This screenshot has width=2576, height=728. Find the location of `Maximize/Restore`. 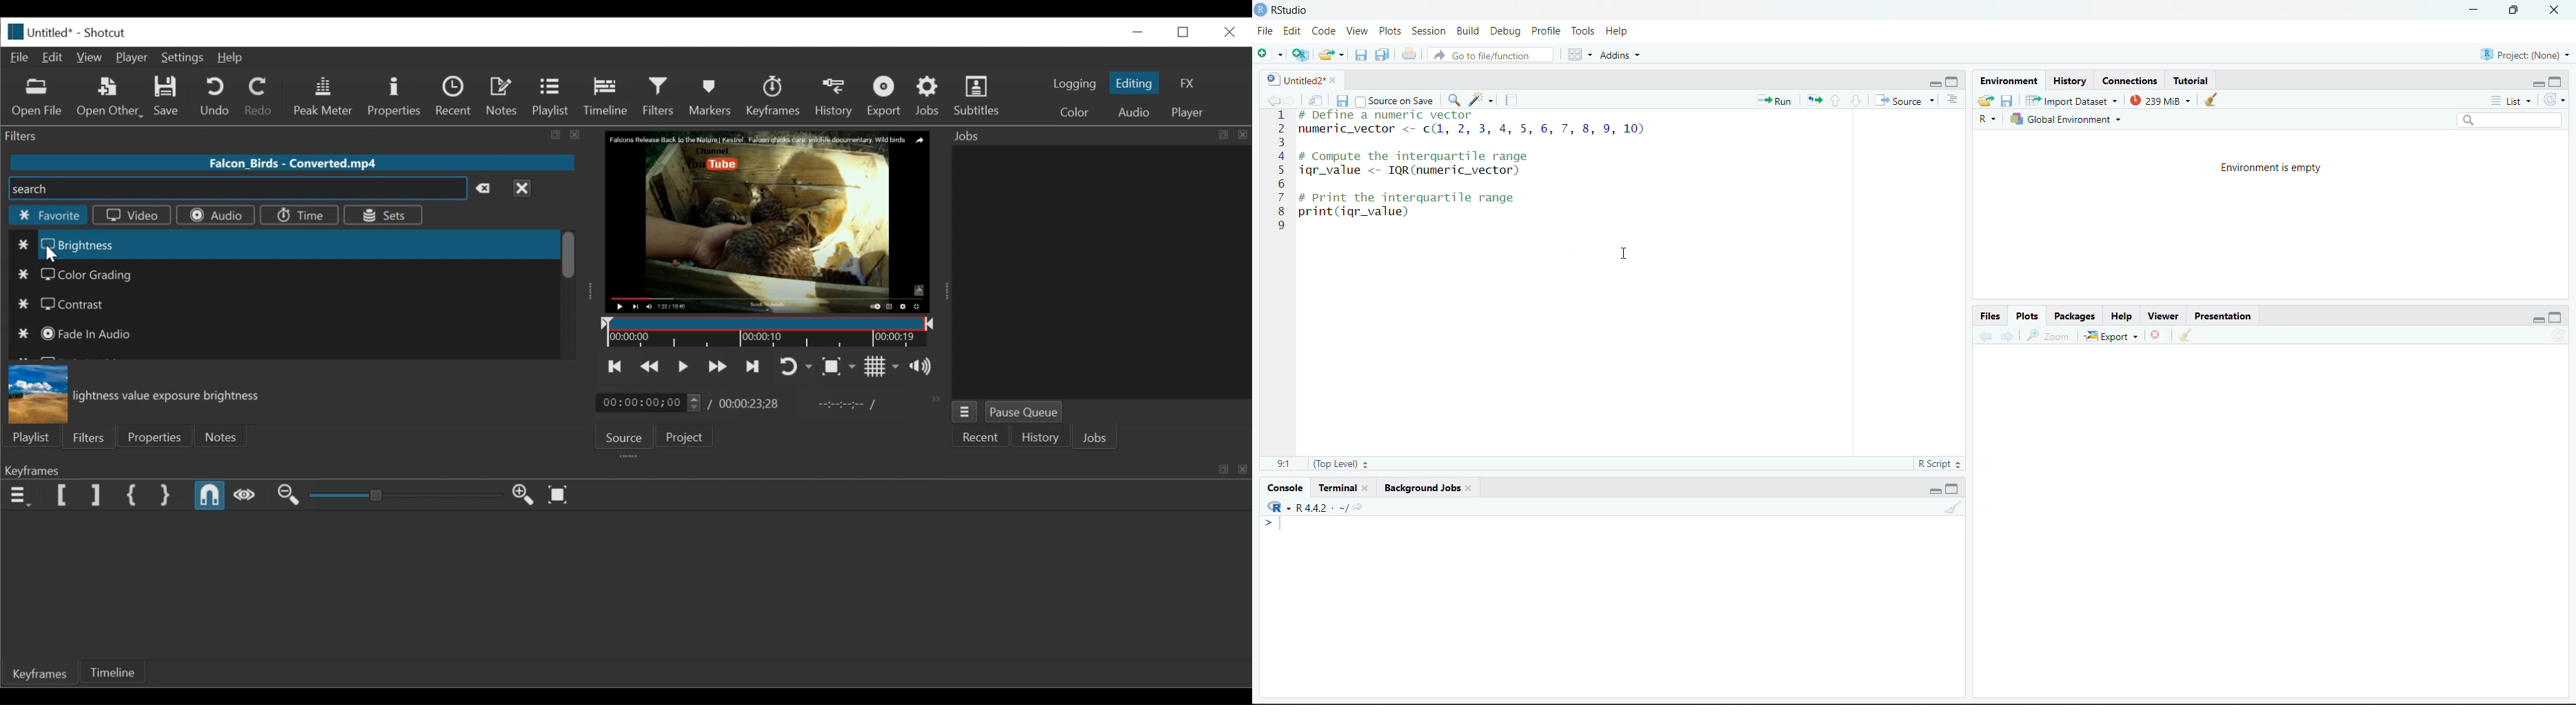

Maximize/Restore is located at coordinates (2513, 10).